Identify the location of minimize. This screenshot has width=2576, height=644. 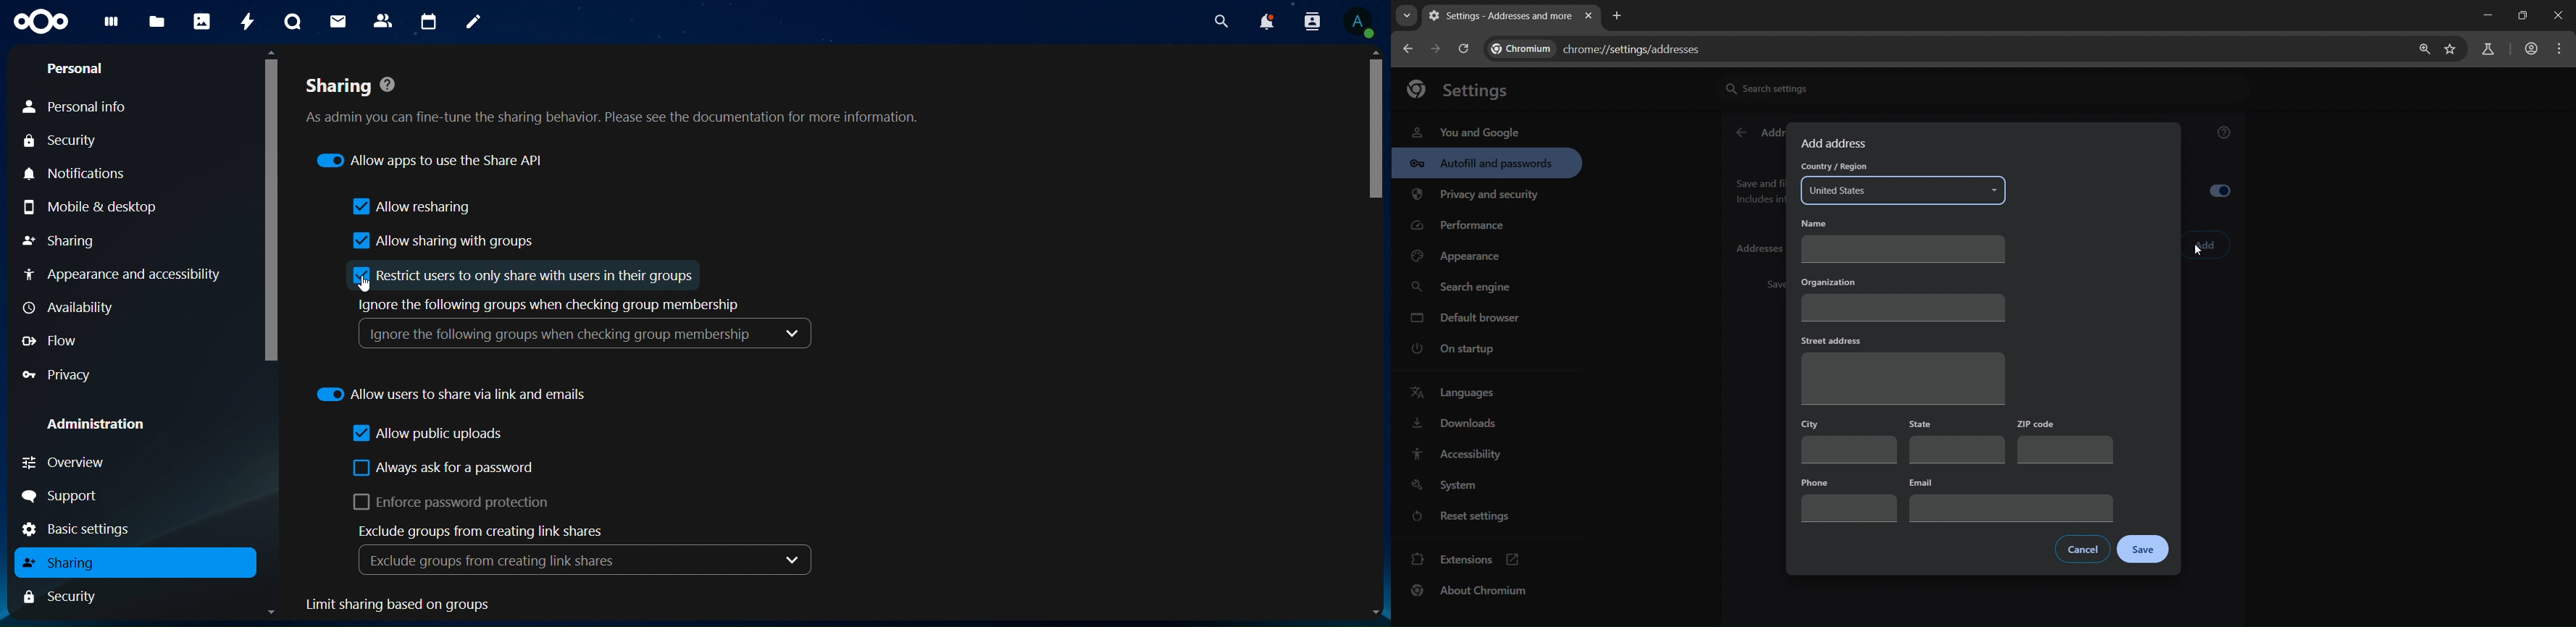
(2485, 15).